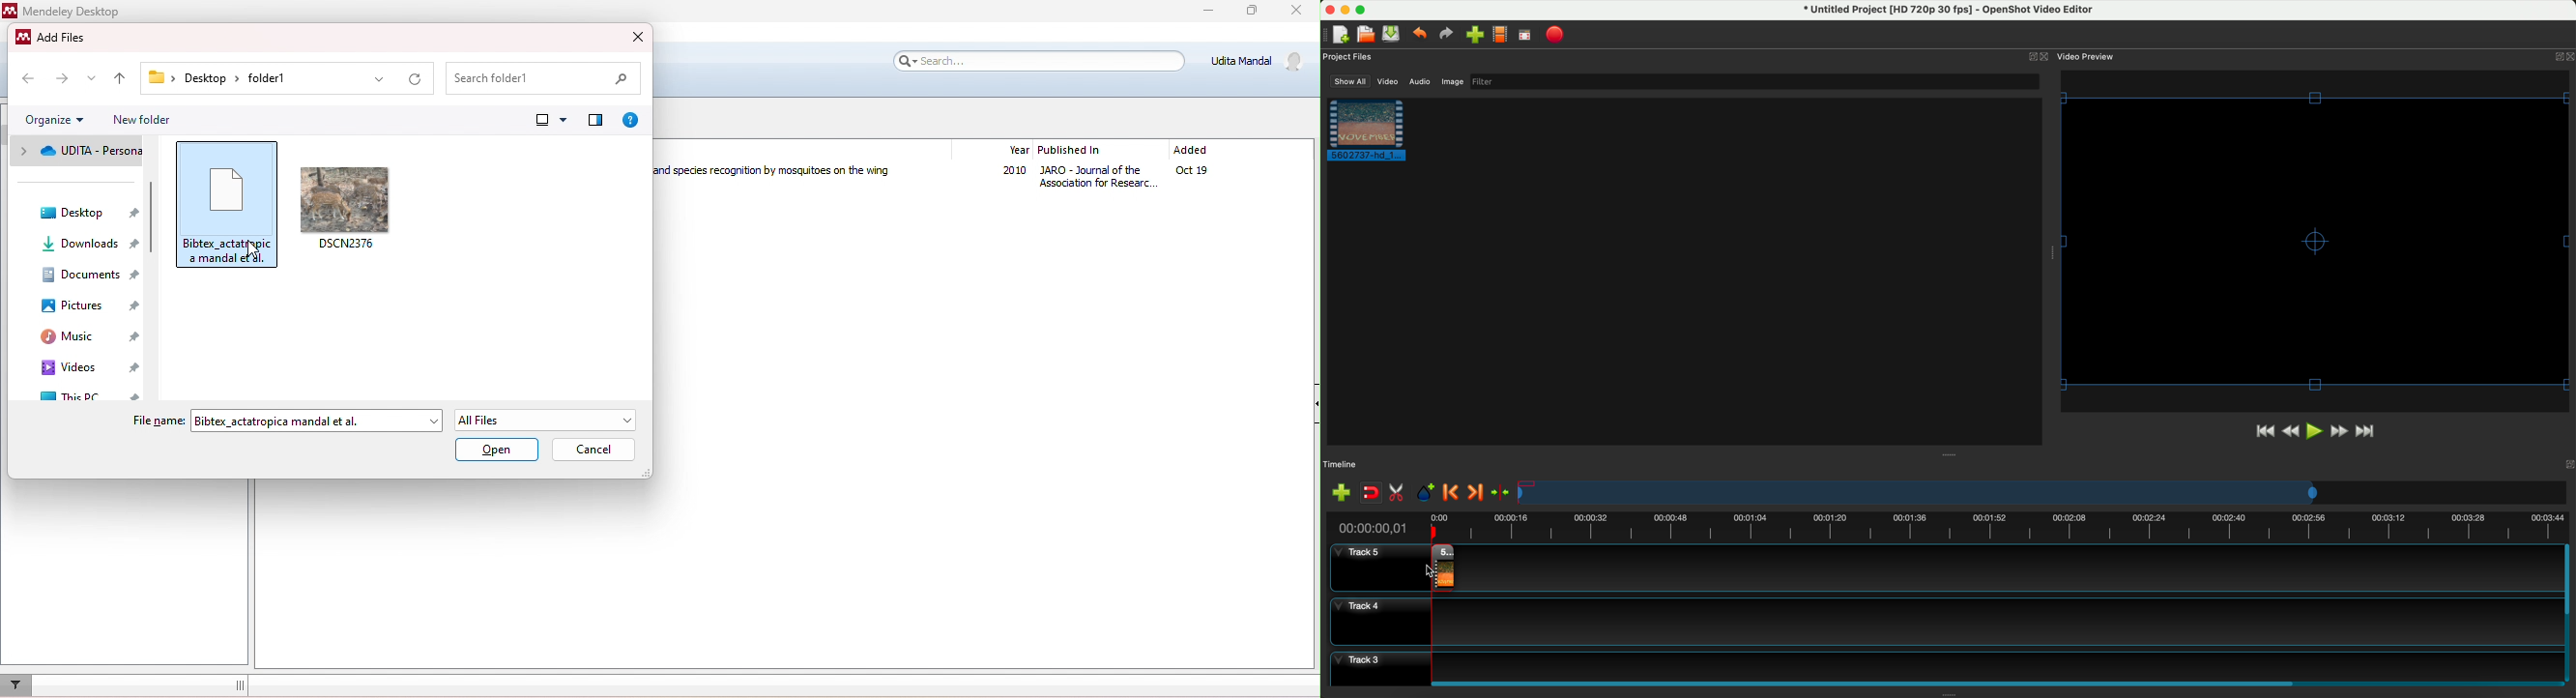 The width and height of the screenshot is (2576, 700). Describe the element at coordinates (91, 276) in the screenshot. I see `documents` at that location.